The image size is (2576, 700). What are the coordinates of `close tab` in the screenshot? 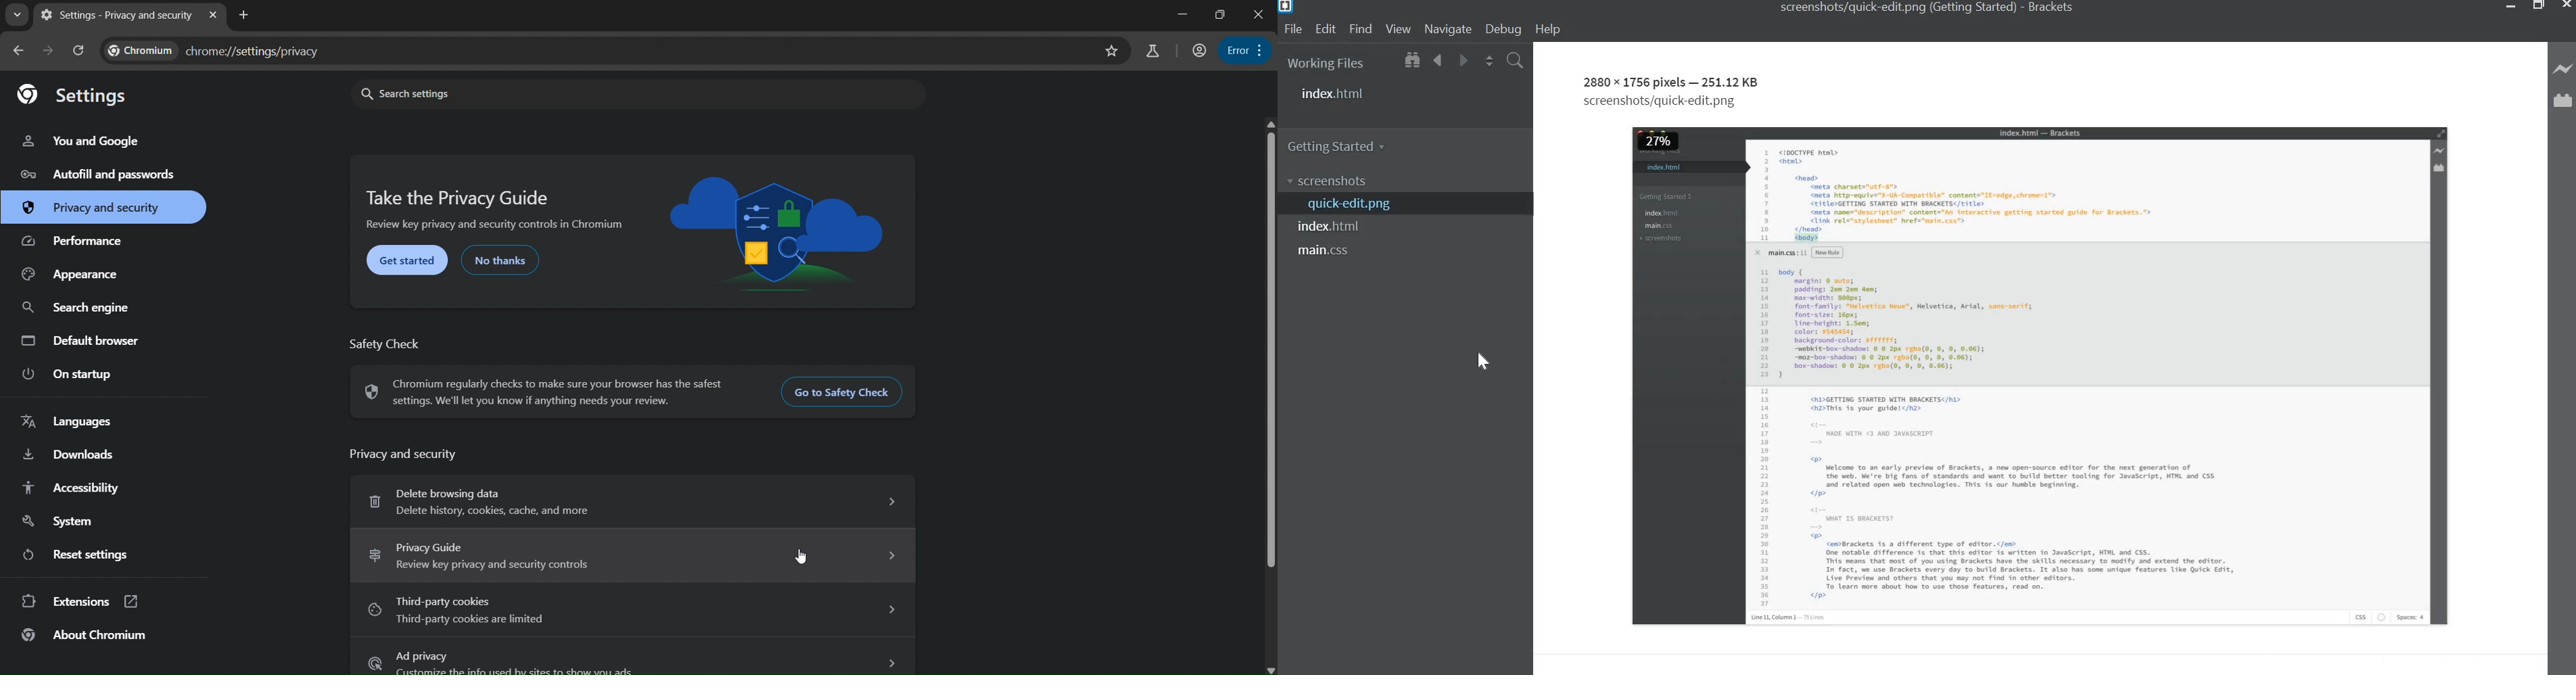 It's located at (214, 13).